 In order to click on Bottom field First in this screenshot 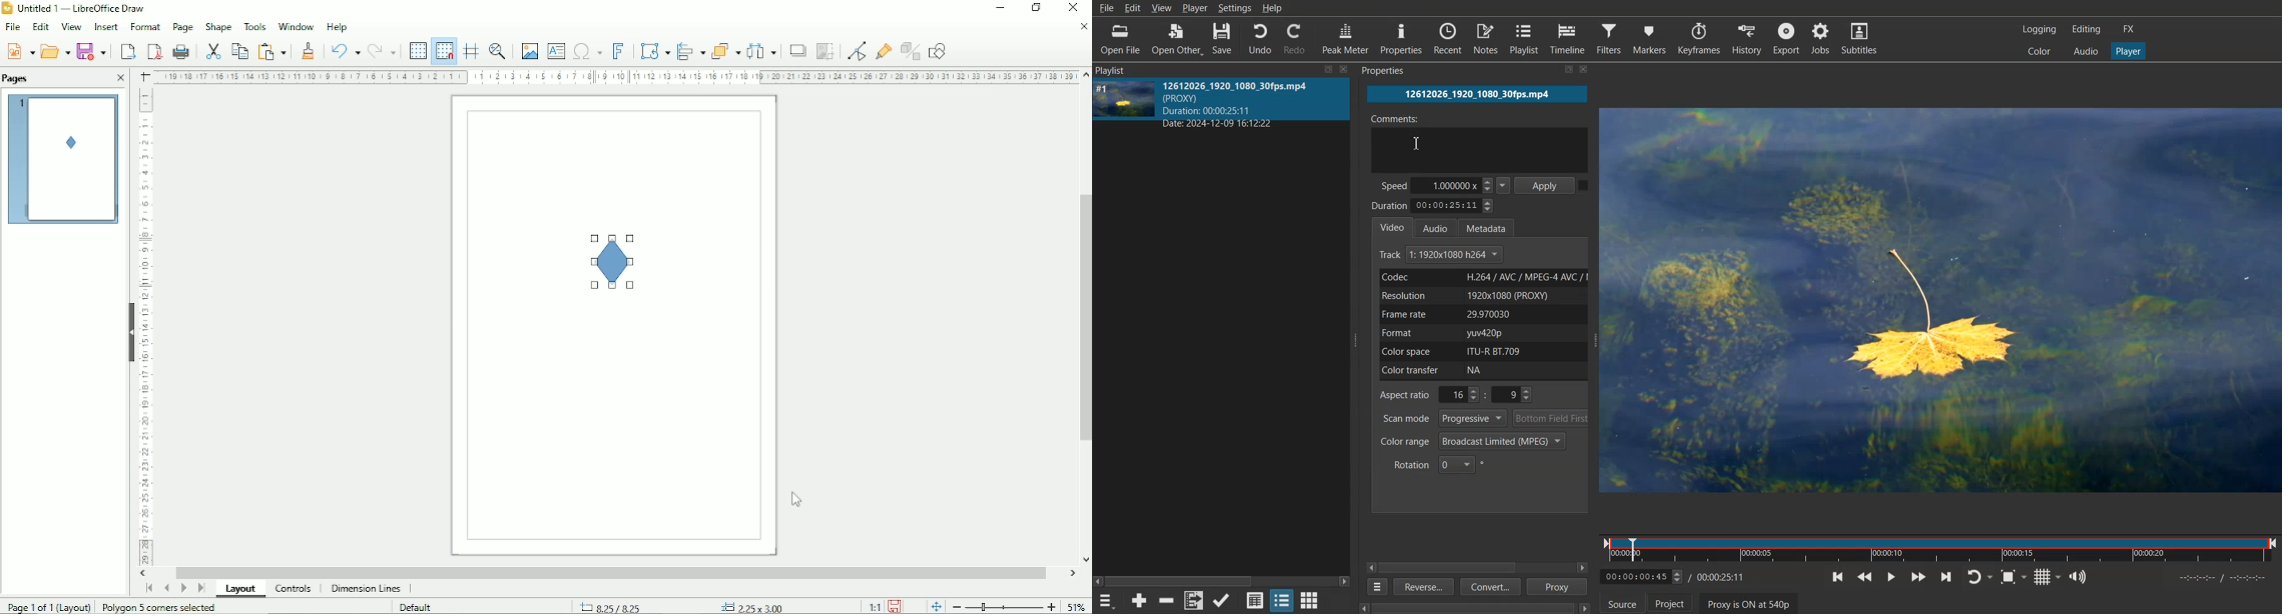, I will do `click(1552, 418)`.